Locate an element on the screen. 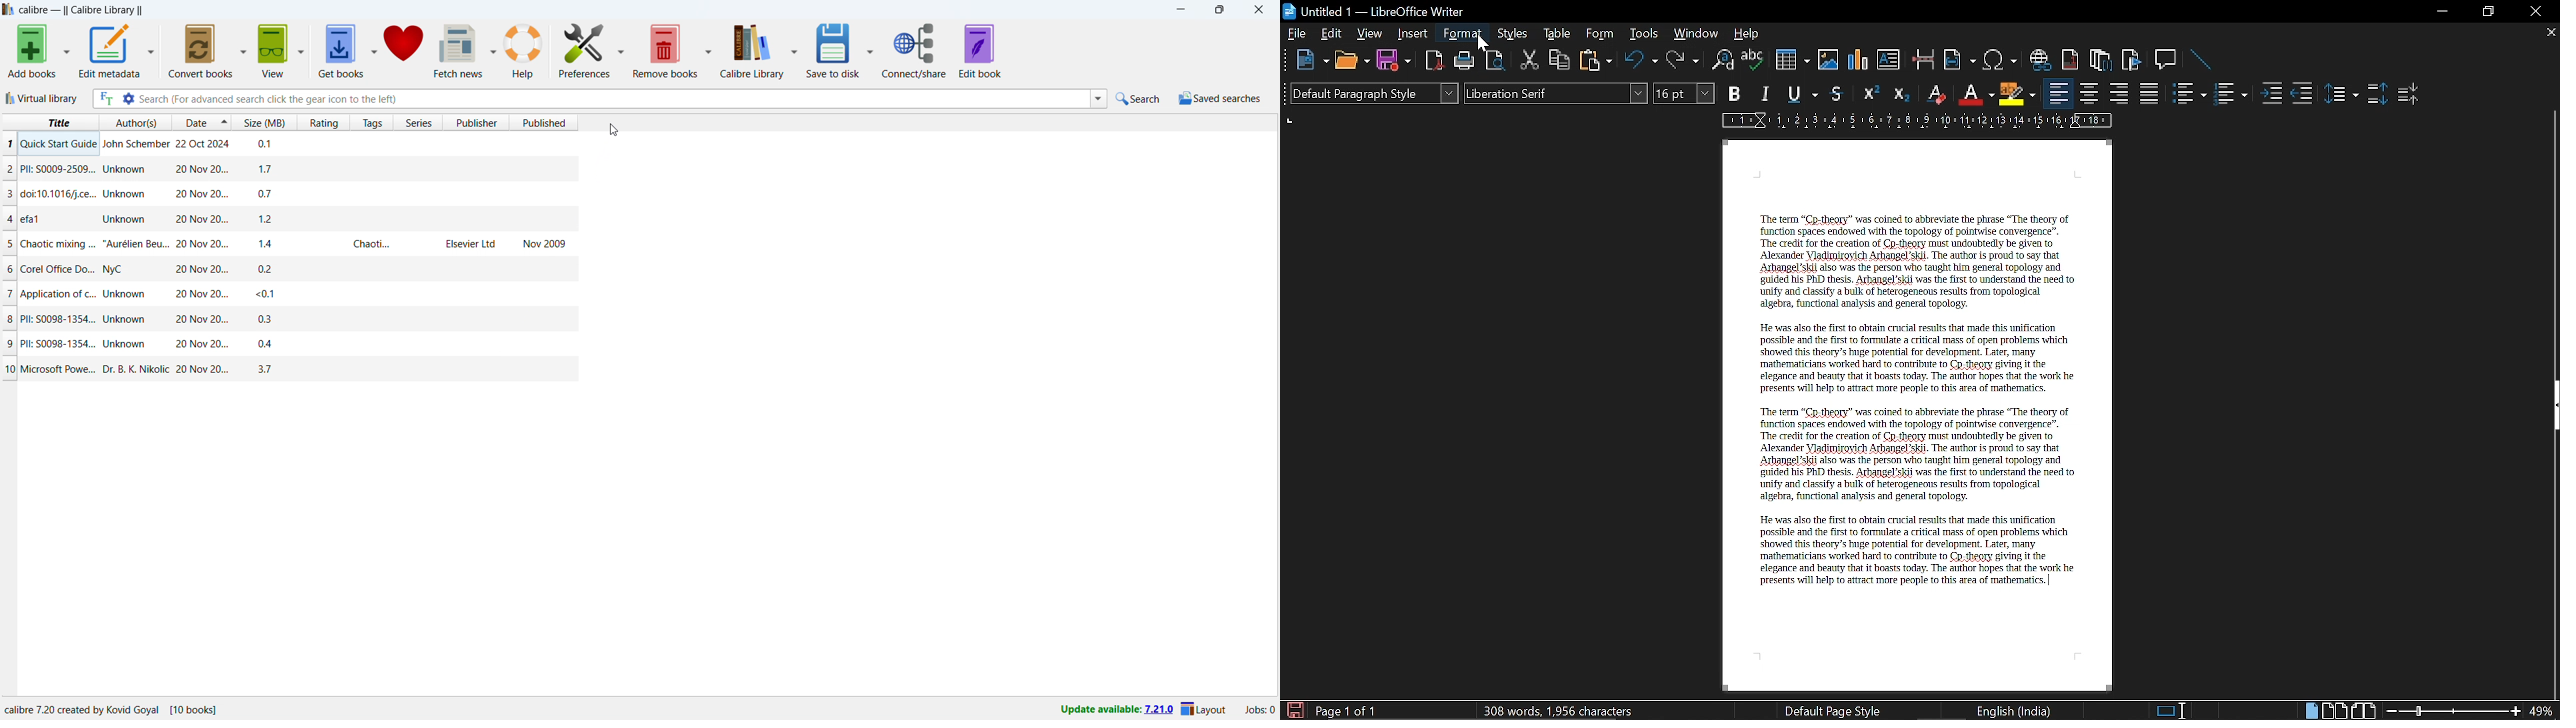 This screenshot has height=728, width=2576. “The term “Cp-theory” was colned to abbreviate the phrase “Th theory of
function spaces endowed withthe topology of pointwise convergence”.
“The edit forthe crestion of Cp-theory mas: undoubtedly be given to
Alexander Vladimirovich Ashangel sl. The aor I pow to sey hat
Adbangel sl ls0 was th person who taught him general opology and
uid is PD hess Athangelsi was the fs o undersand the ned to
unify and classify a blk of heterogeneous results from topological
lgebre, functional analysis nd generl topology:

Han ao the firs 0 ta roca rss ha made tis unification
sible ad he ist 0 forme  ciiea mas of open problems which
Showed this thers ge potential for developrent Later, many
mathematicians worked har 0 conmibate to Cp heer vn it re
elegance and beauey that boasts today: Th ahs bopes at the work he
ves ill lp tract mare people to thi aren of matheic.

The tem “Co theory” was coin to abbreviate the phase “Th theory of
incon spaces endowed wih th iopolog of pointwise convergence”.
“The cet forthe resion of Cp theory mie donb he given to
lesander iaimitovich Athange Ki. The abhor is prove 0 ca tit
Adhangel si aso was th person who taught him general opology and
Fide is PD) hese, Athangel si ea he frst to derstand the ee to
nity and classify a lk of hterogeneons esis from topological
geben, functional analysis and general topology:

Han a the firs 0 ta roca rss ha made tis unification
sible ad he First 0 forme citi mas o open probiens which
Showed this theory's ge potential for developrent Later, many
mathematicians worked har 0 conmiate to Cp heer vn it re
elegance and beauey that i boasts today: Th ahs Fopes at the work he
resets ill lp tract mare people to this cea of mathematics. is located at coordinates (1920, 404).